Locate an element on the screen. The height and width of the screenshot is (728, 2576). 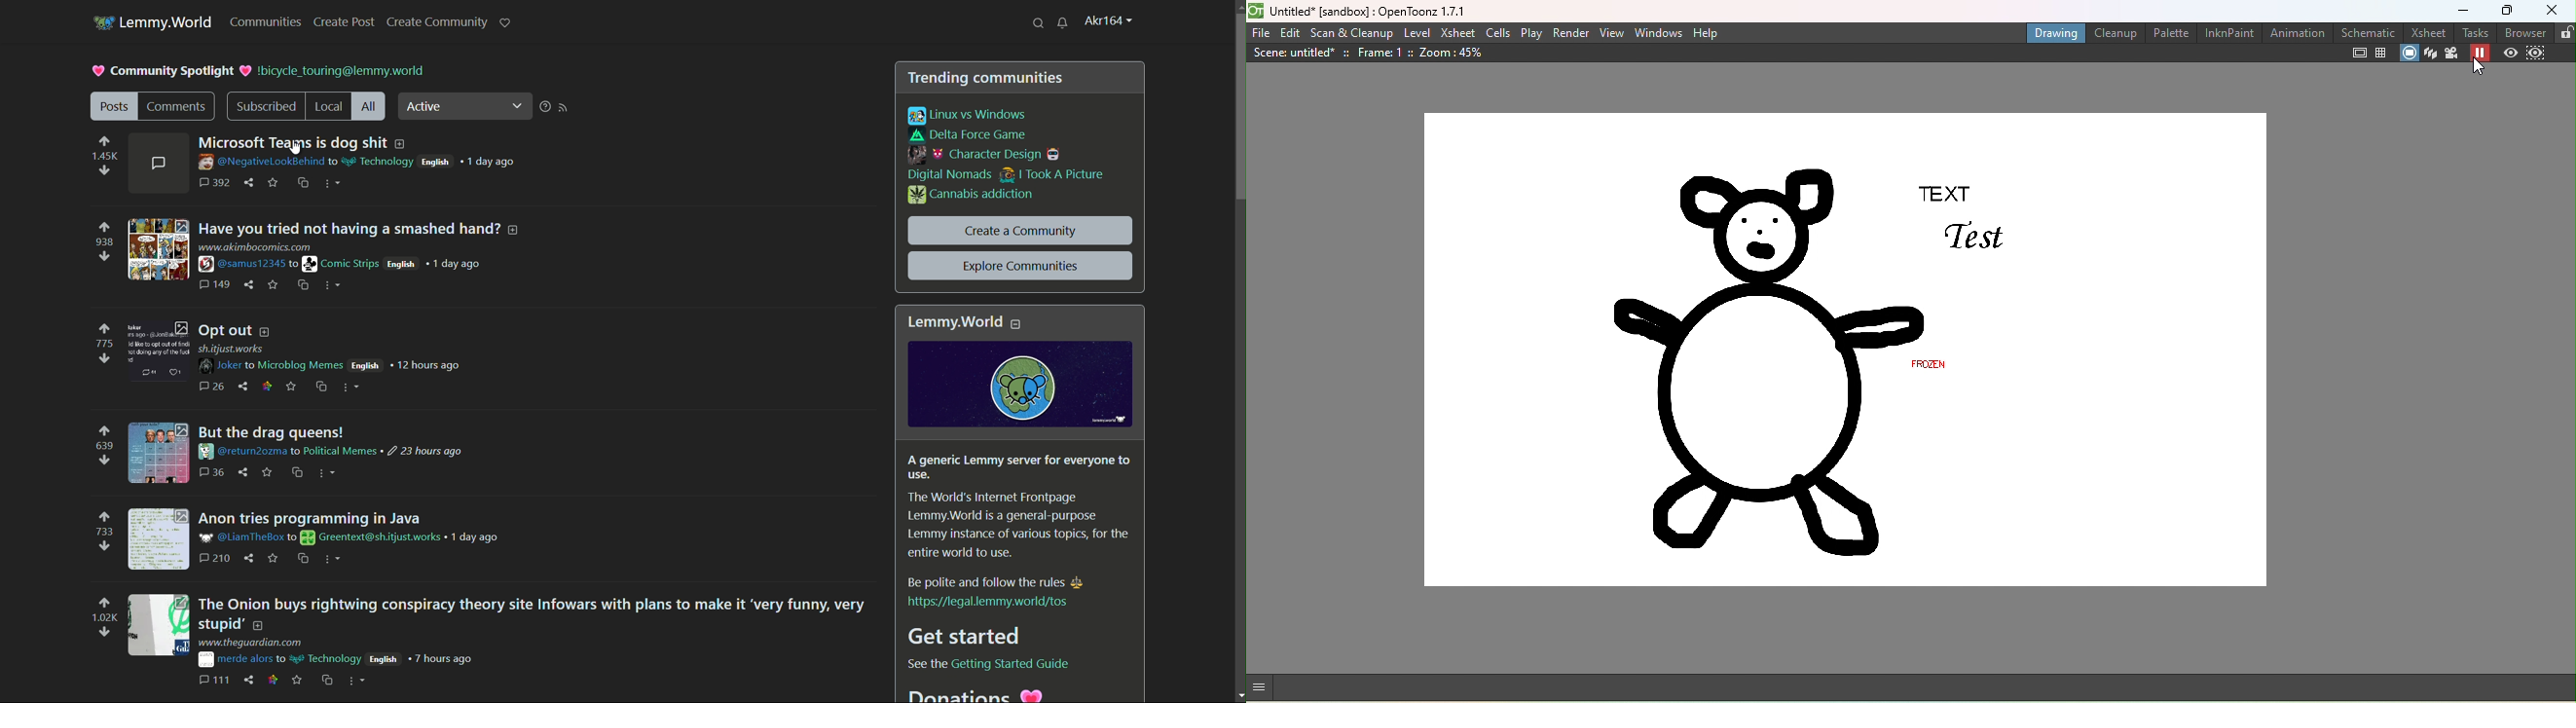
local is located at coordinates (329, 107).